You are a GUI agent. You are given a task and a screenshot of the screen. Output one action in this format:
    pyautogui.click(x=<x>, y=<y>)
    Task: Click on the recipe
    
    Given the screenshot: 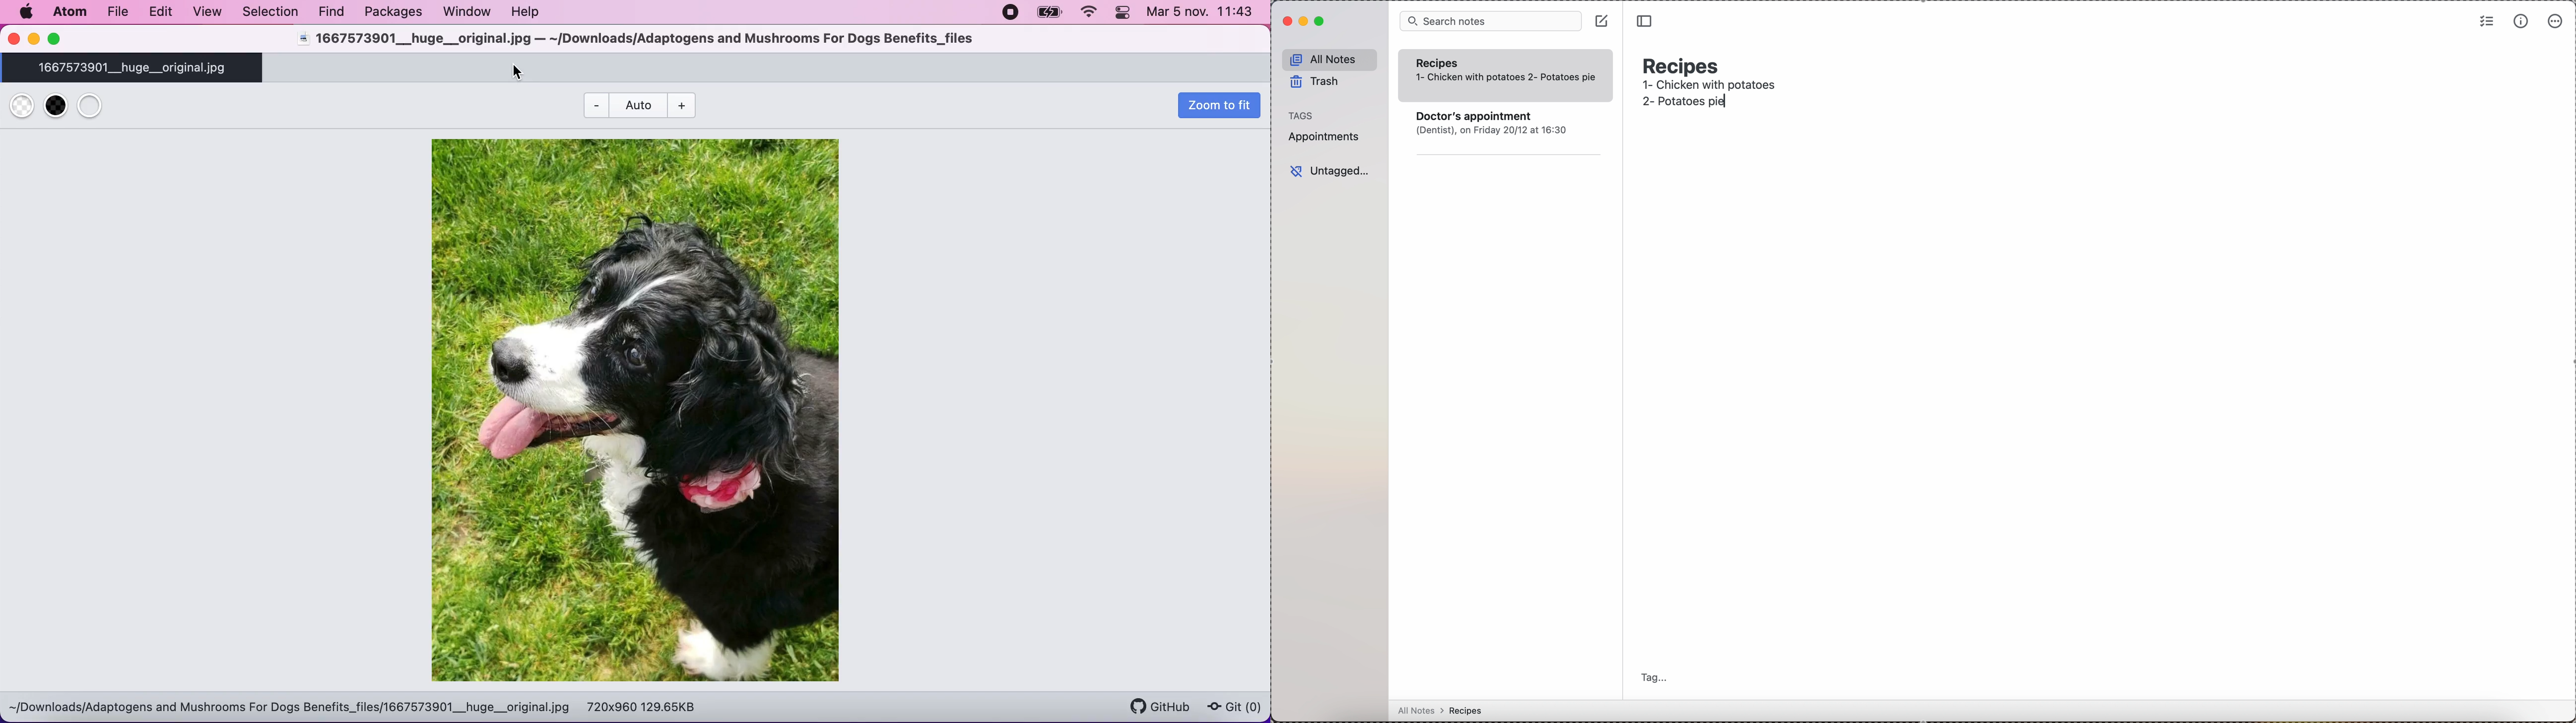 What is the action you would take?
    pyautogui.click(x=1566, y=78)
    